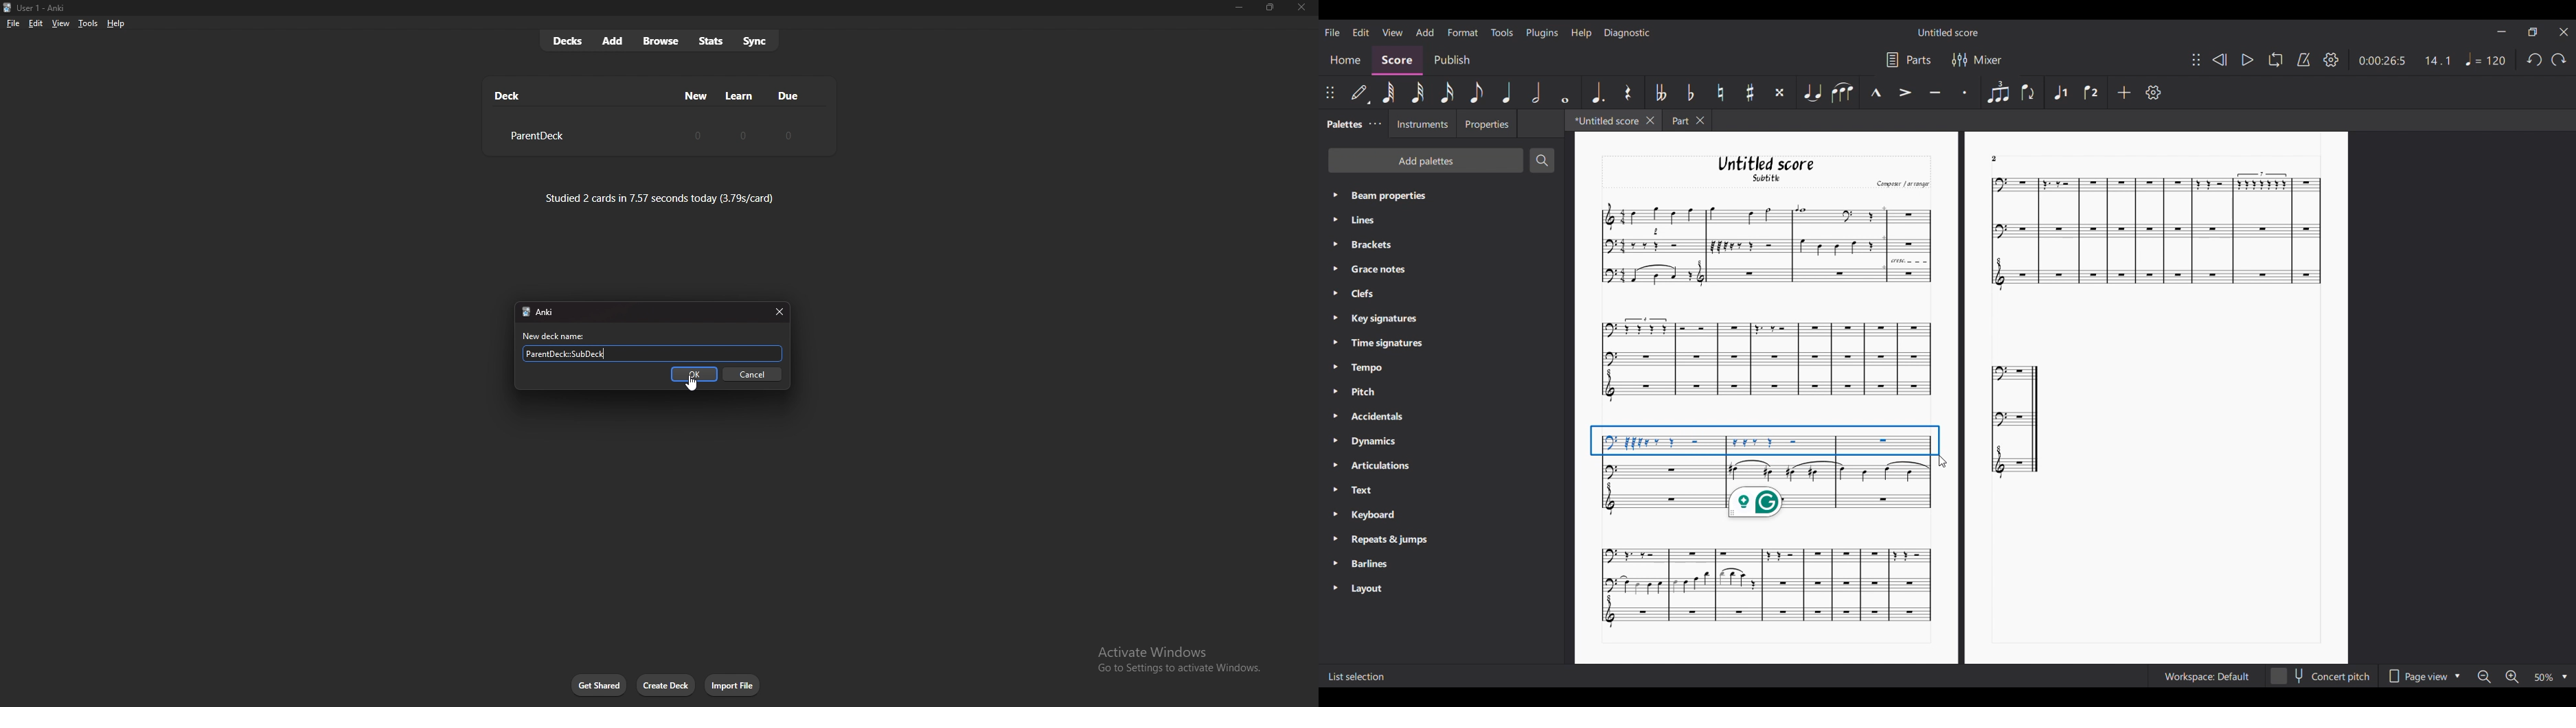 The width and height of the screenshot is (2576, 728). What do you see at coordinates (756, 40) in the screenshot?
I see `sync` at bounding box center [756, 40].